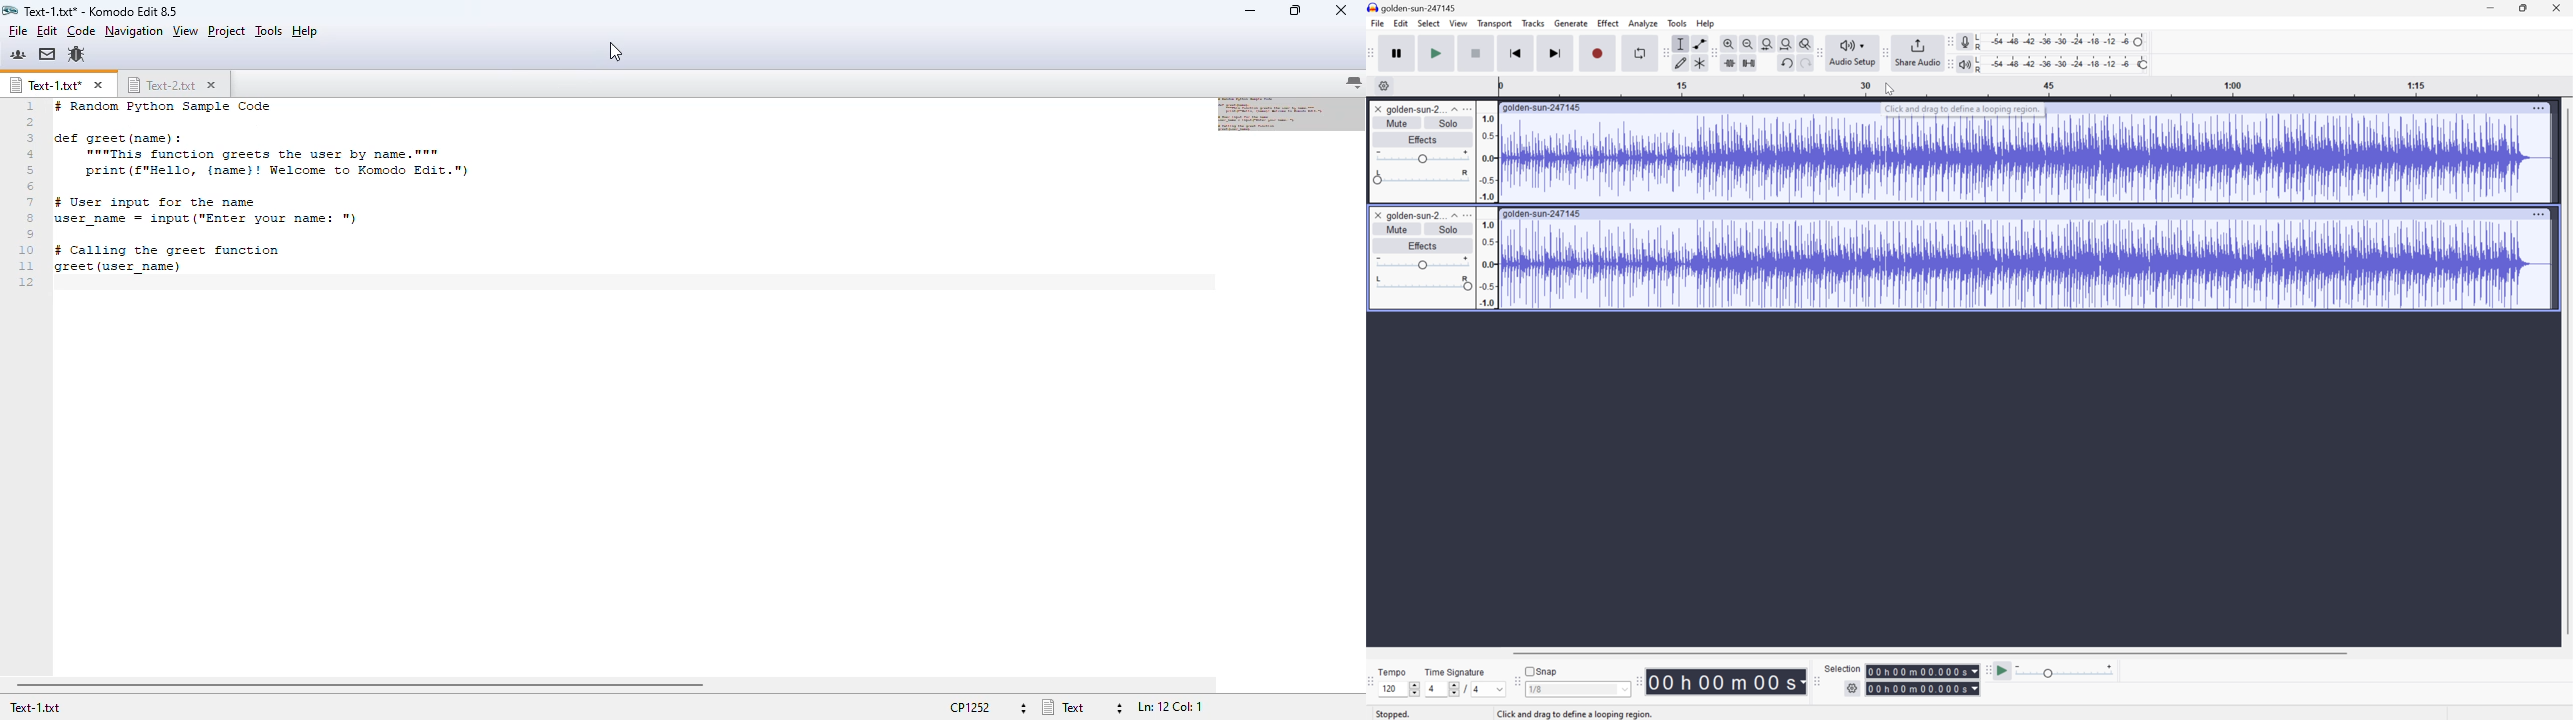  What do you see at coordinates (1639, 51) in the screenshot?
I see `Enable looping` at bounding box center [1639, 51].